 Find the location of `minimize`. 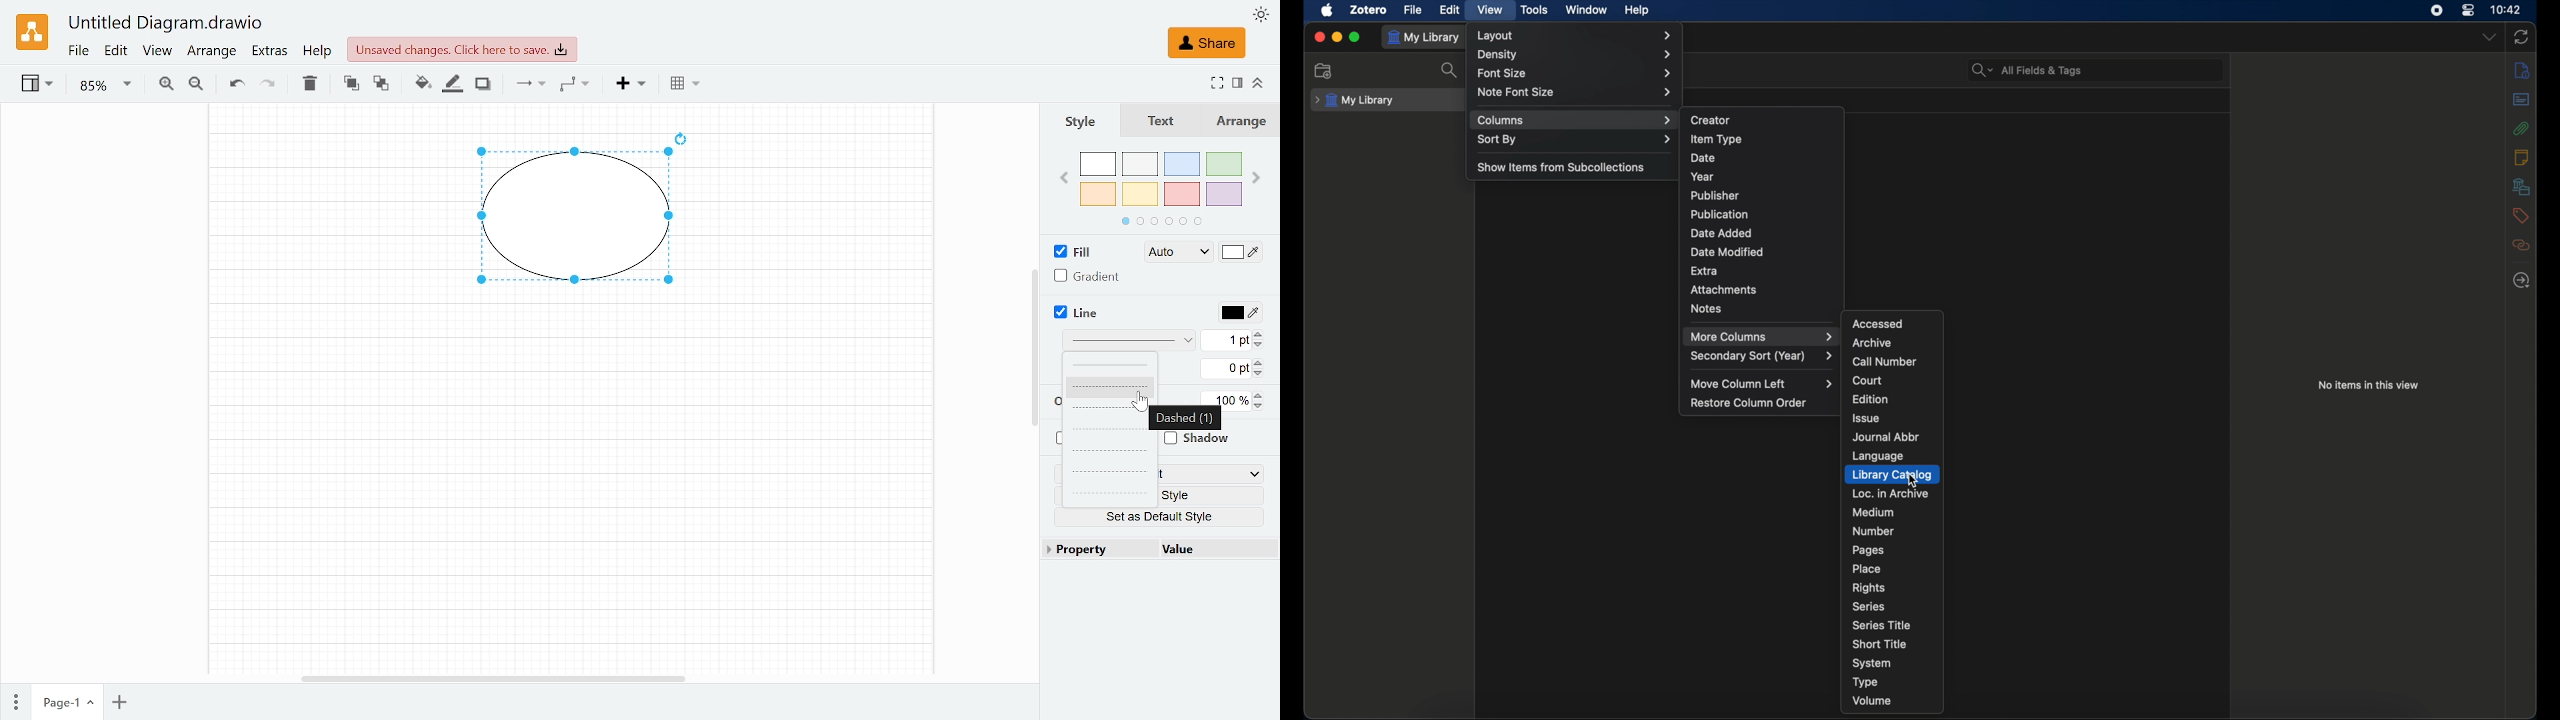

minimize is located at coordinates (1336, 37).